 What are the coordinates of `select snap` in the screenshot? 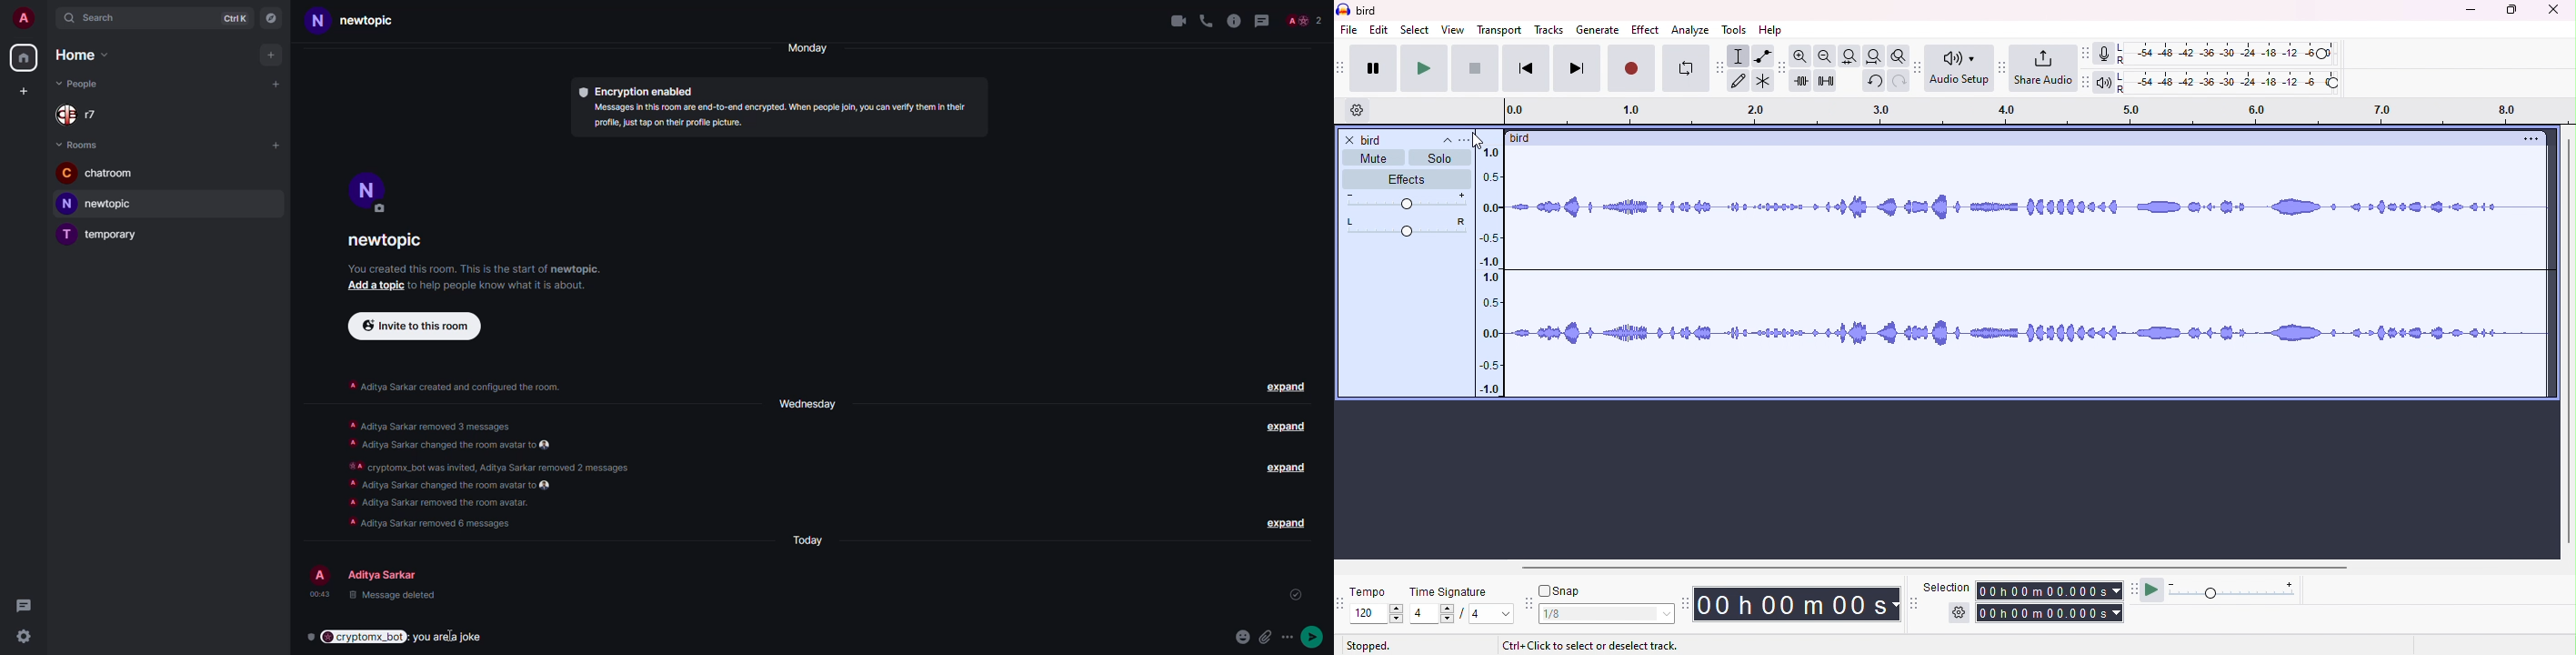 It's located at (1609, 614).